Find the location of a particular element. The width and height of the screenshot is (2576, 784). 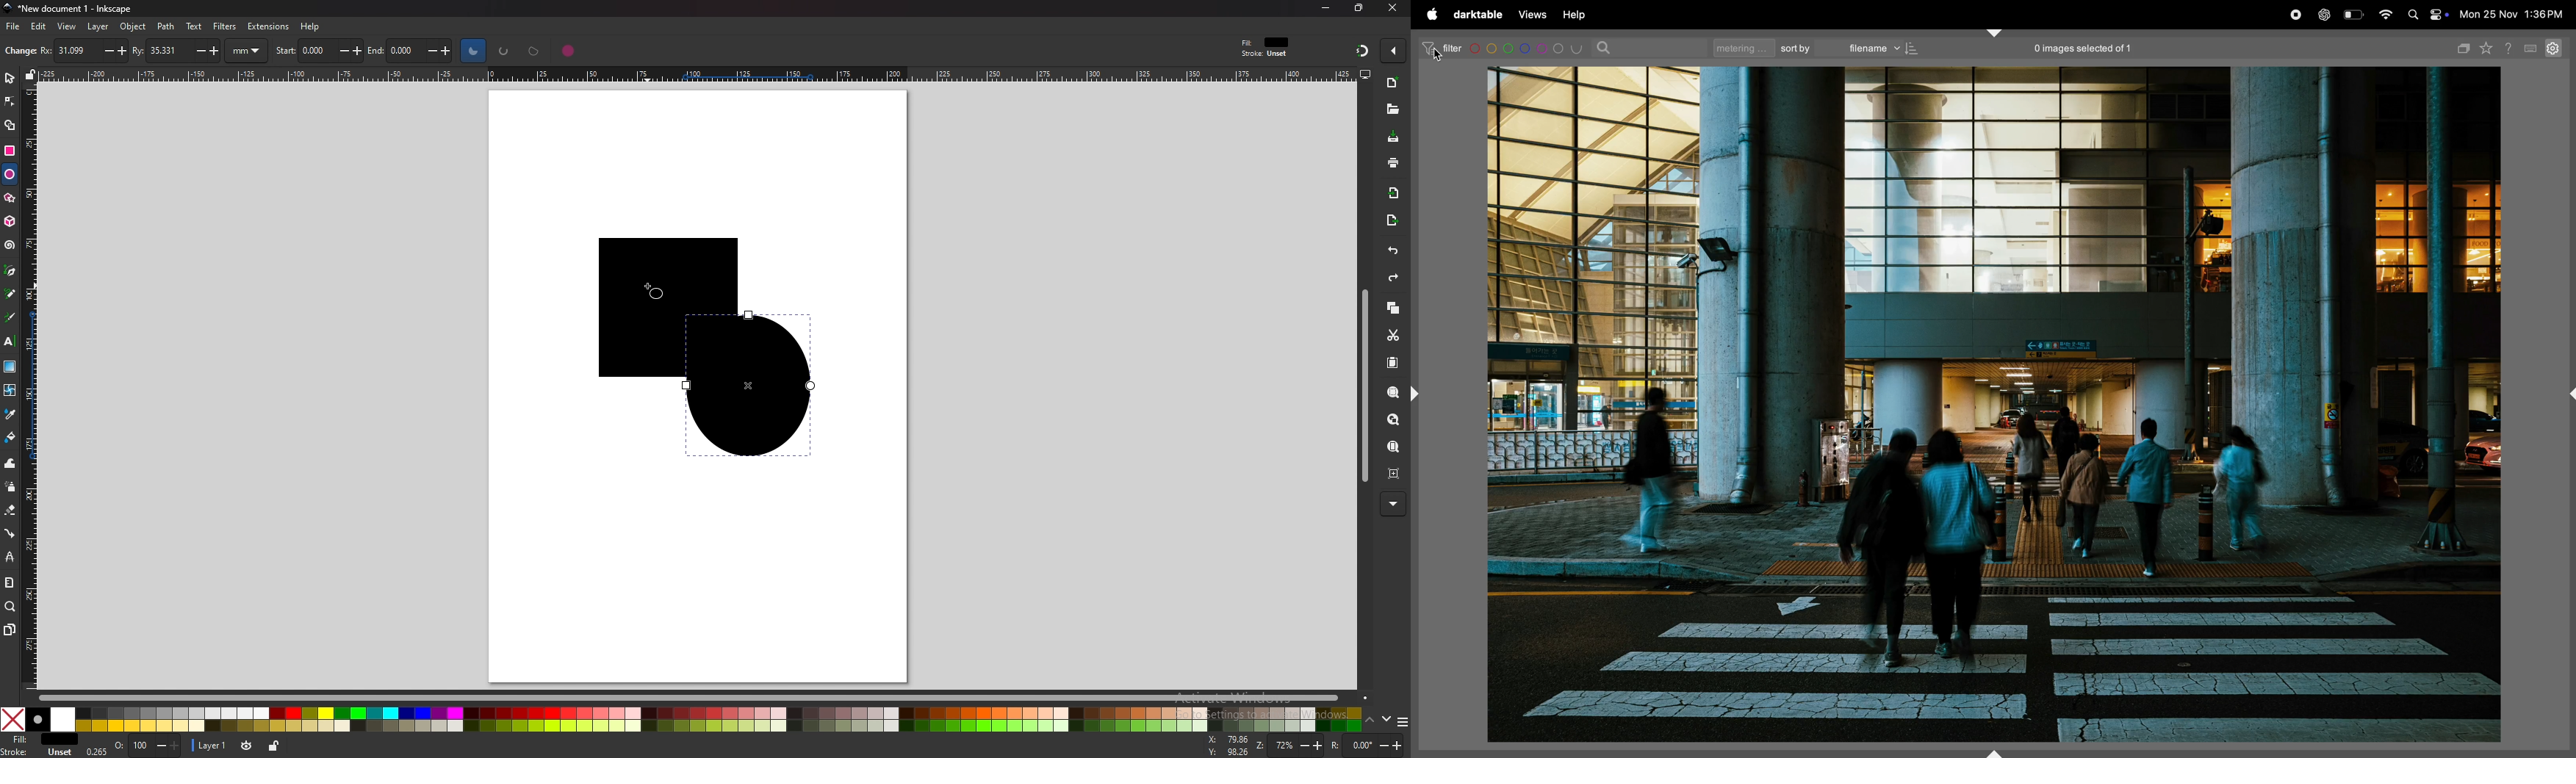

file name is located at coordinates (1882, 48).